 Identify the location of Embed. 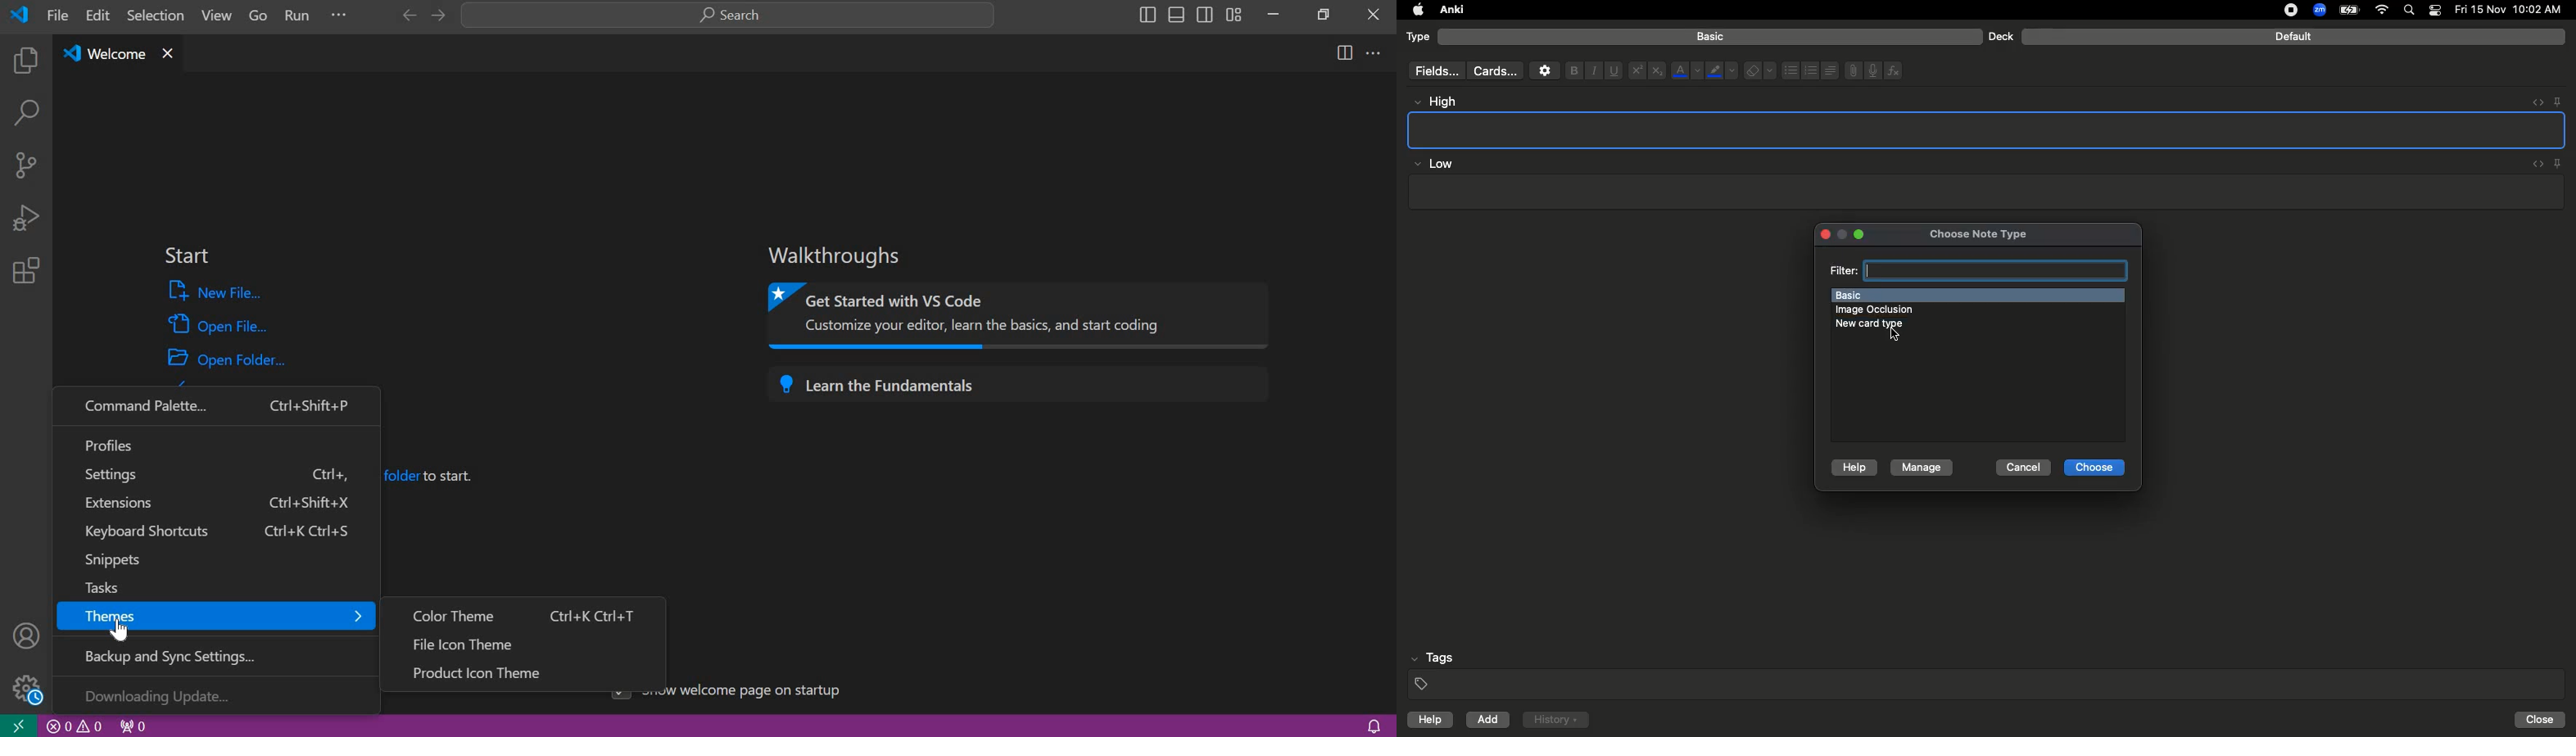
(2533, 102).